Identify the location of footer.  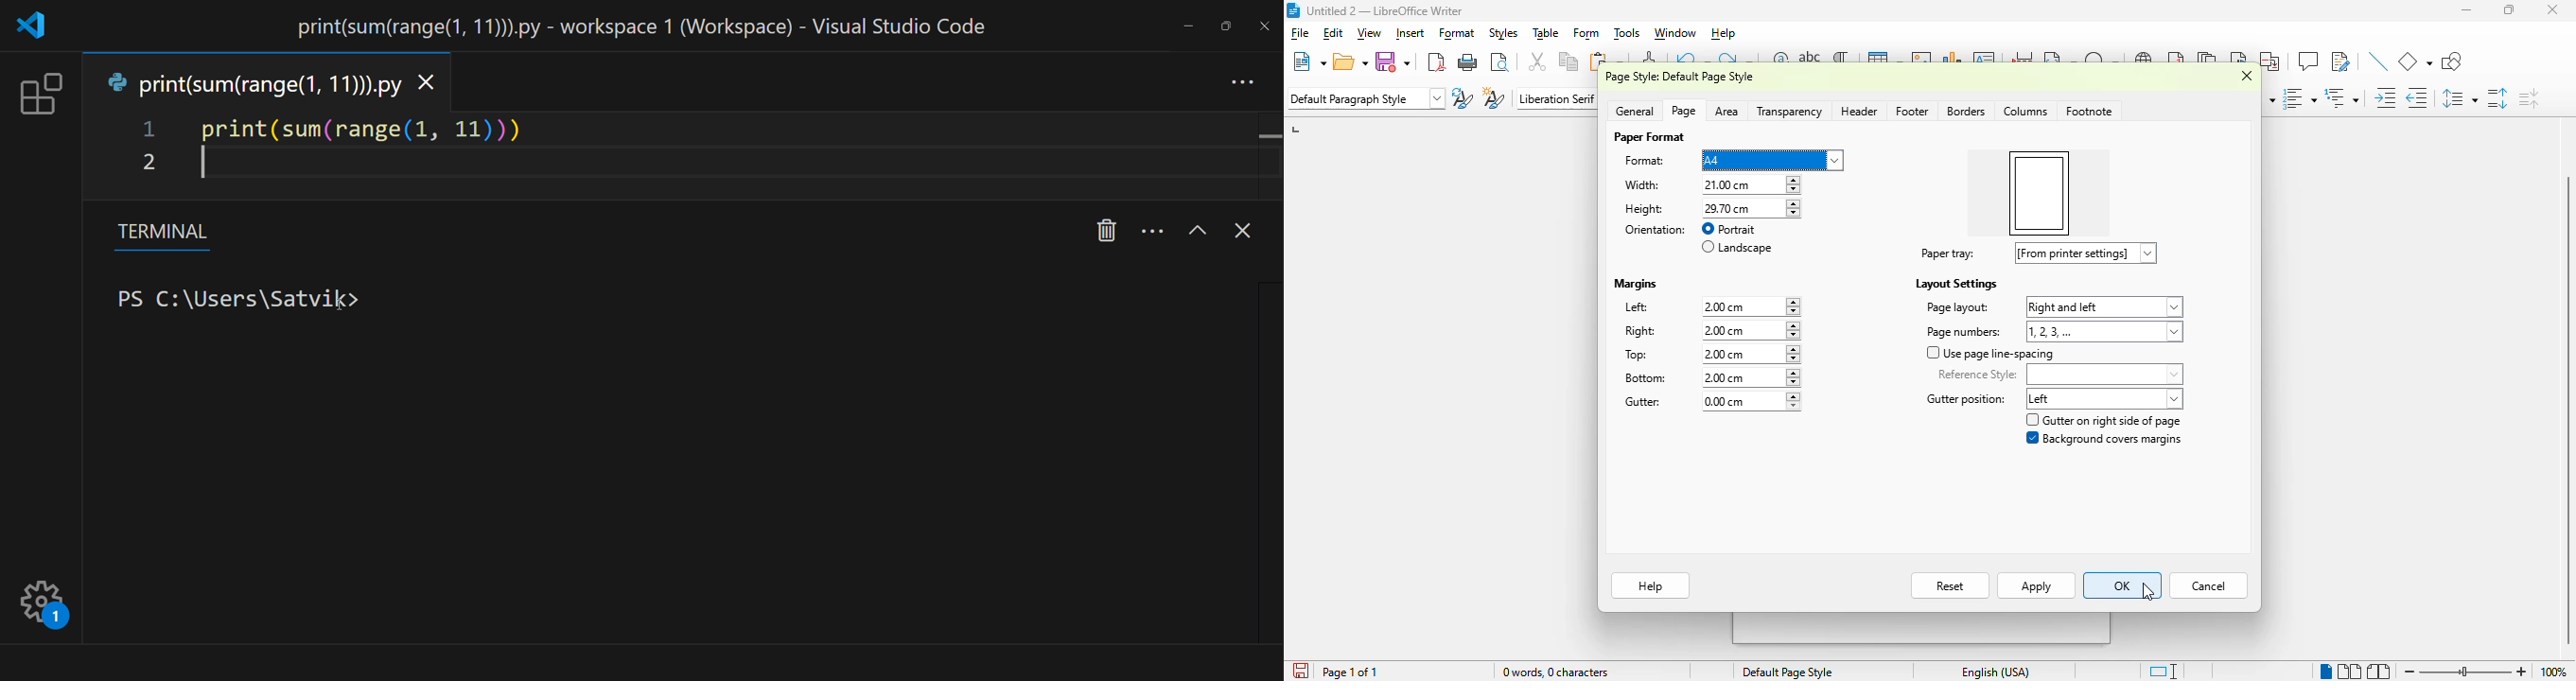
(1911, 111).